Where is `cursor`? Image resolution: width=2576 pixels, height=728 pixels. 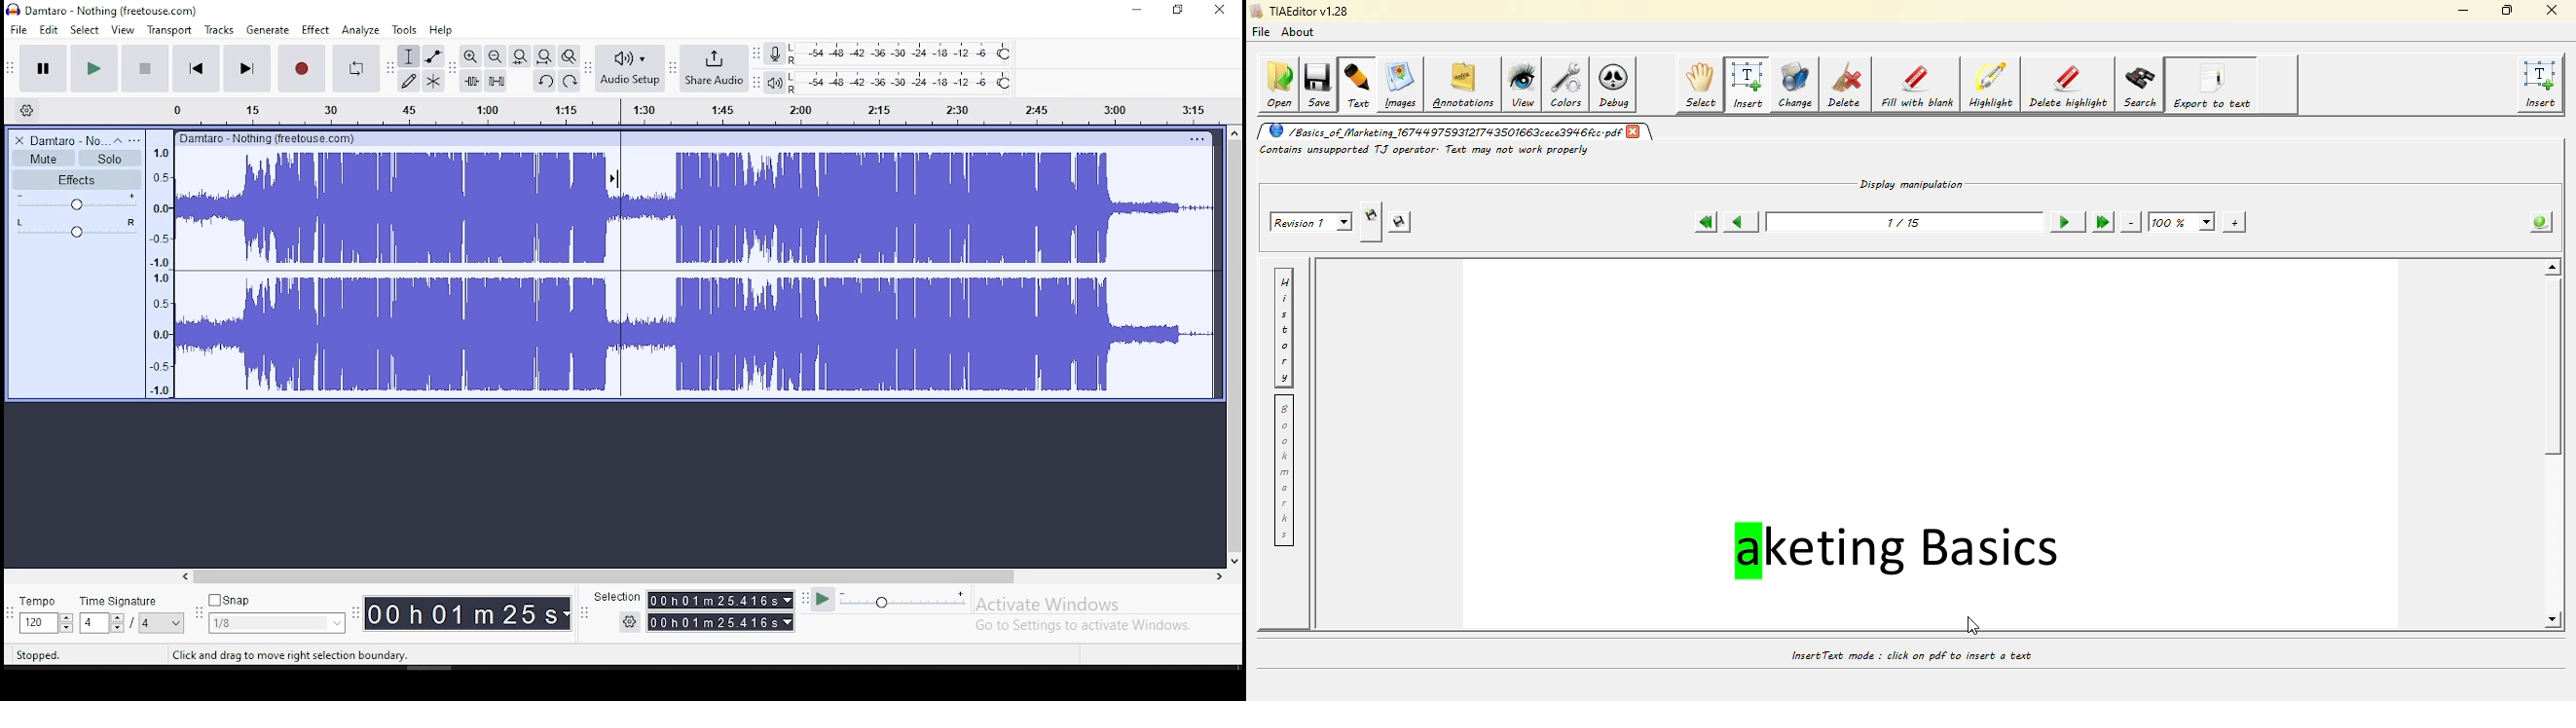 cursor is located at coordinates (614, 179).